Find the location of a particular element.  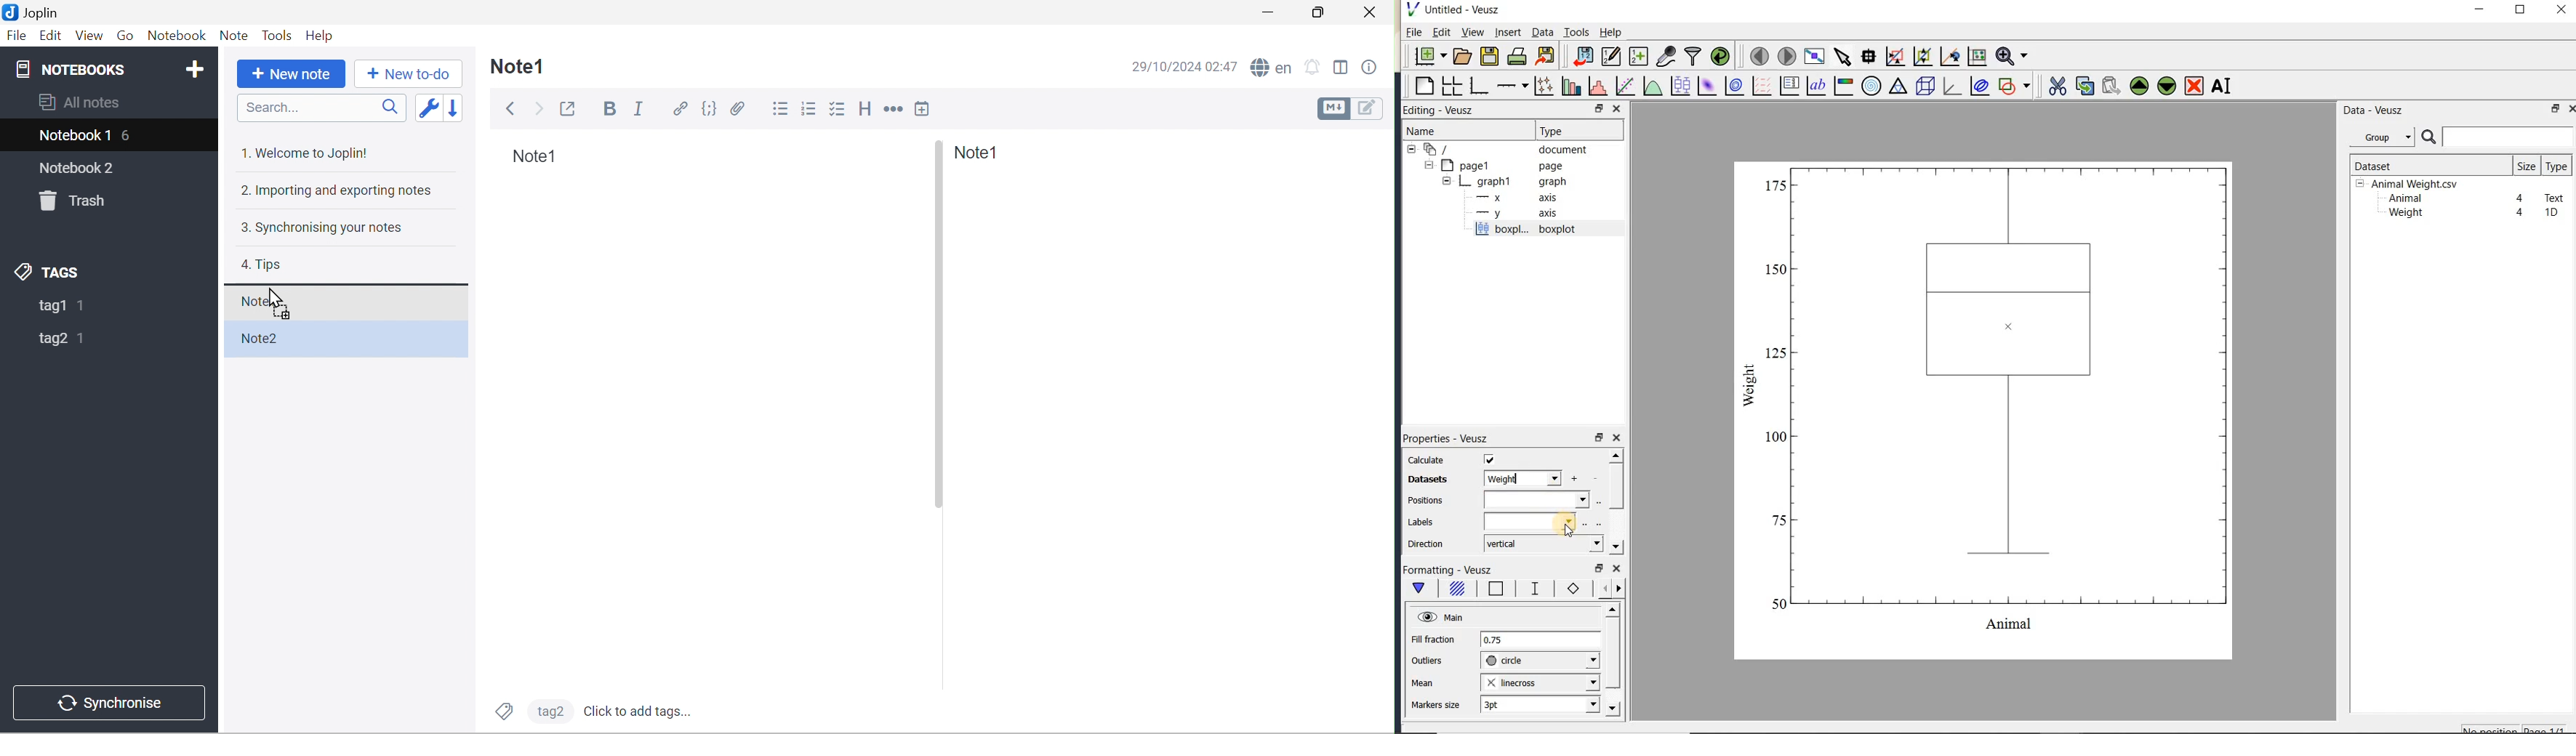

view plot full screen is located at coordinates (1814, 57).